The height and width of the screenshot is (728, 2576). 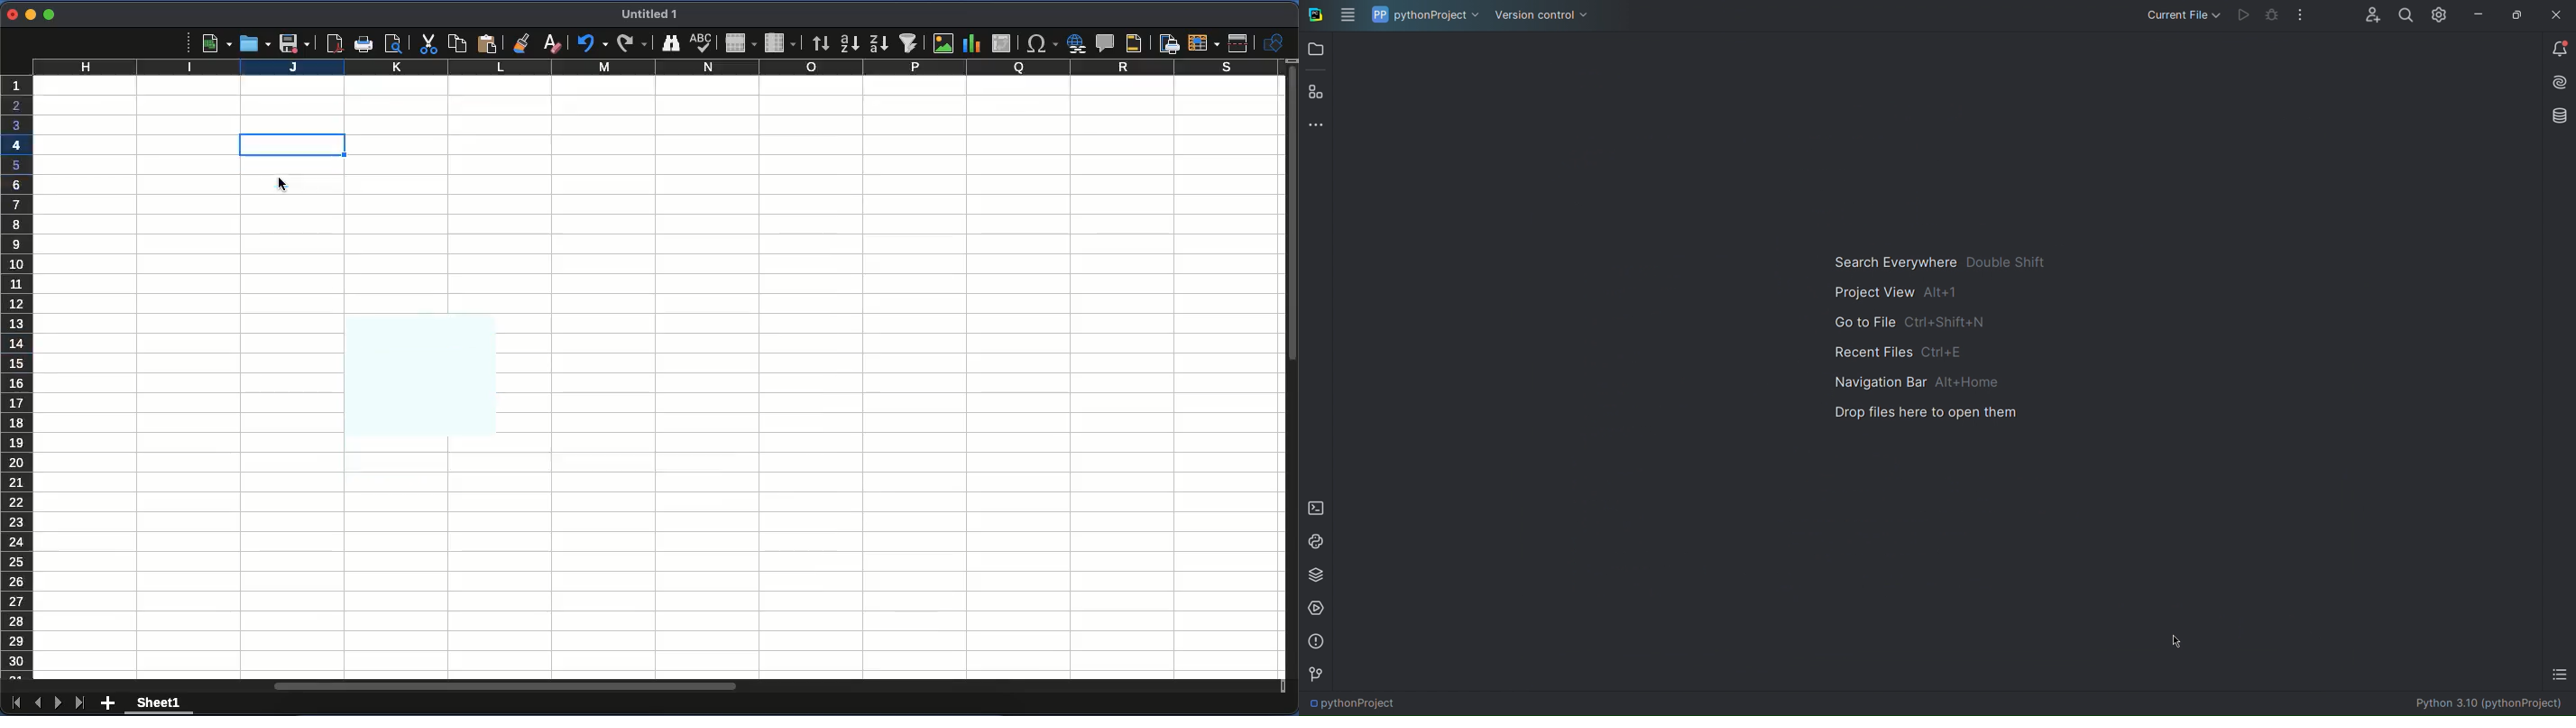 What do you see at coordinates (426, 45) in the screenshot?
I see `cut` at bounding box center [426, 45].